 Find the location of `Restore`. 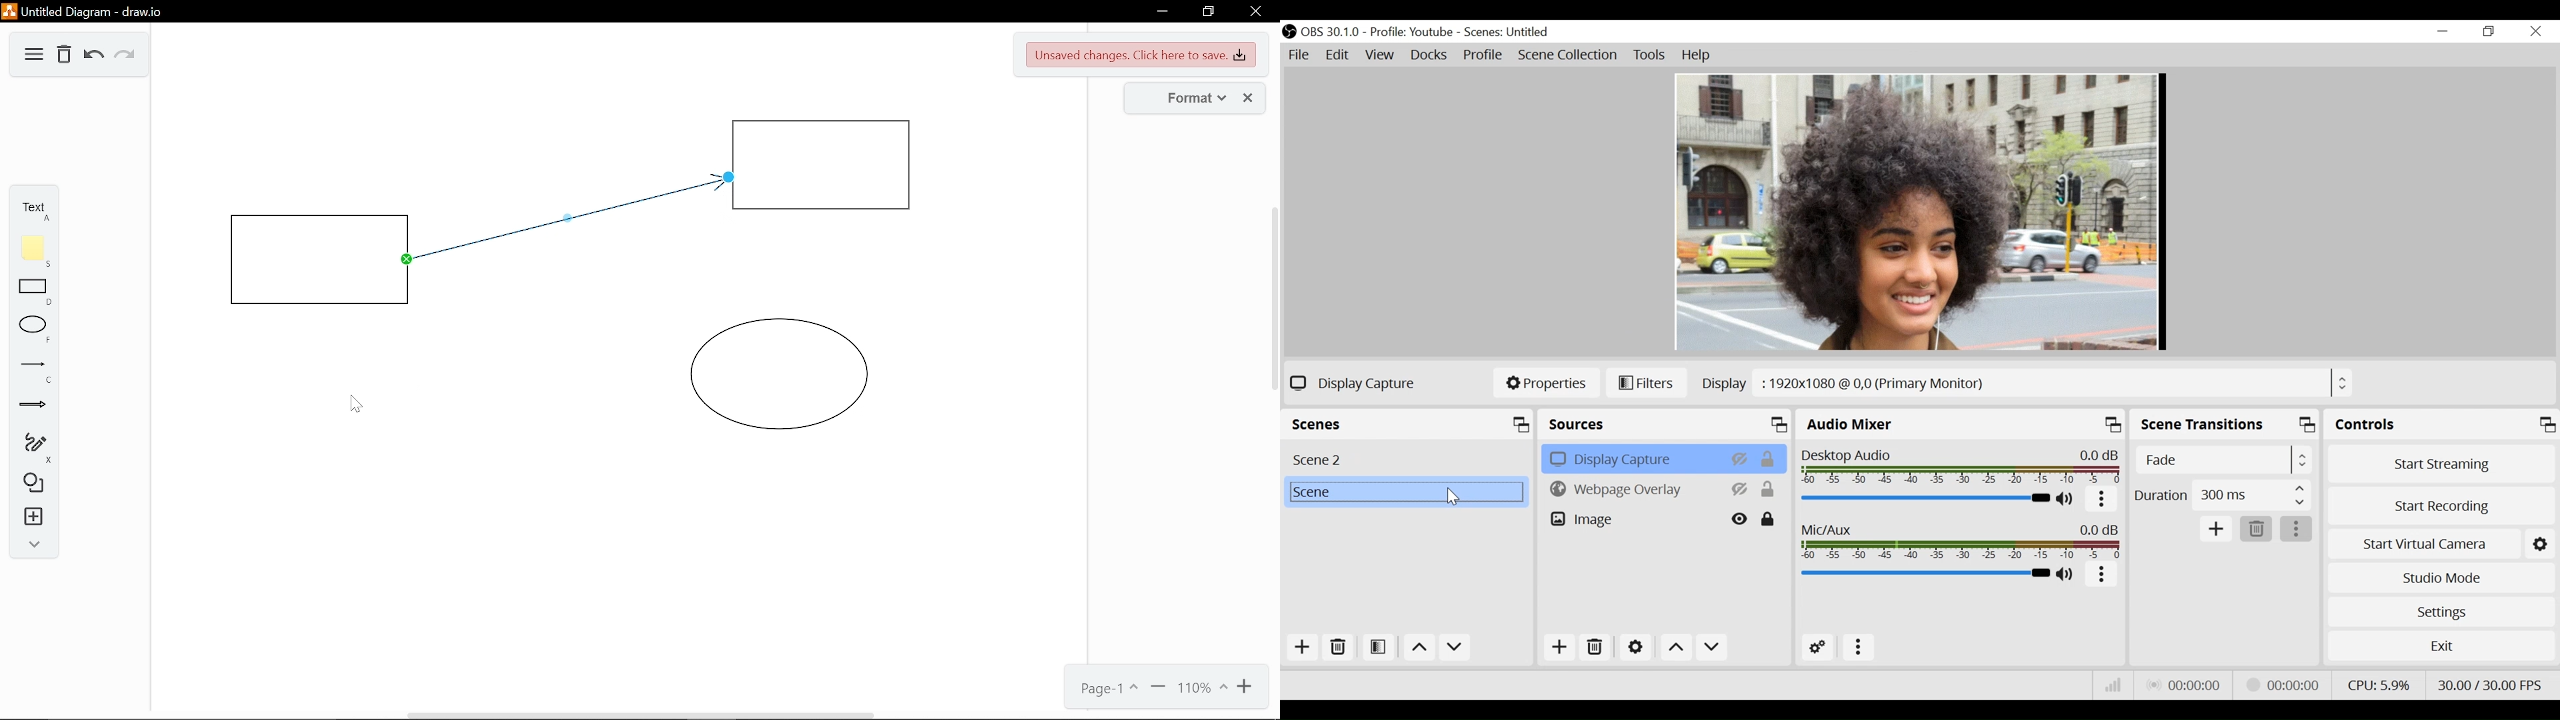

Restore is located at coordinates (2489, 32).